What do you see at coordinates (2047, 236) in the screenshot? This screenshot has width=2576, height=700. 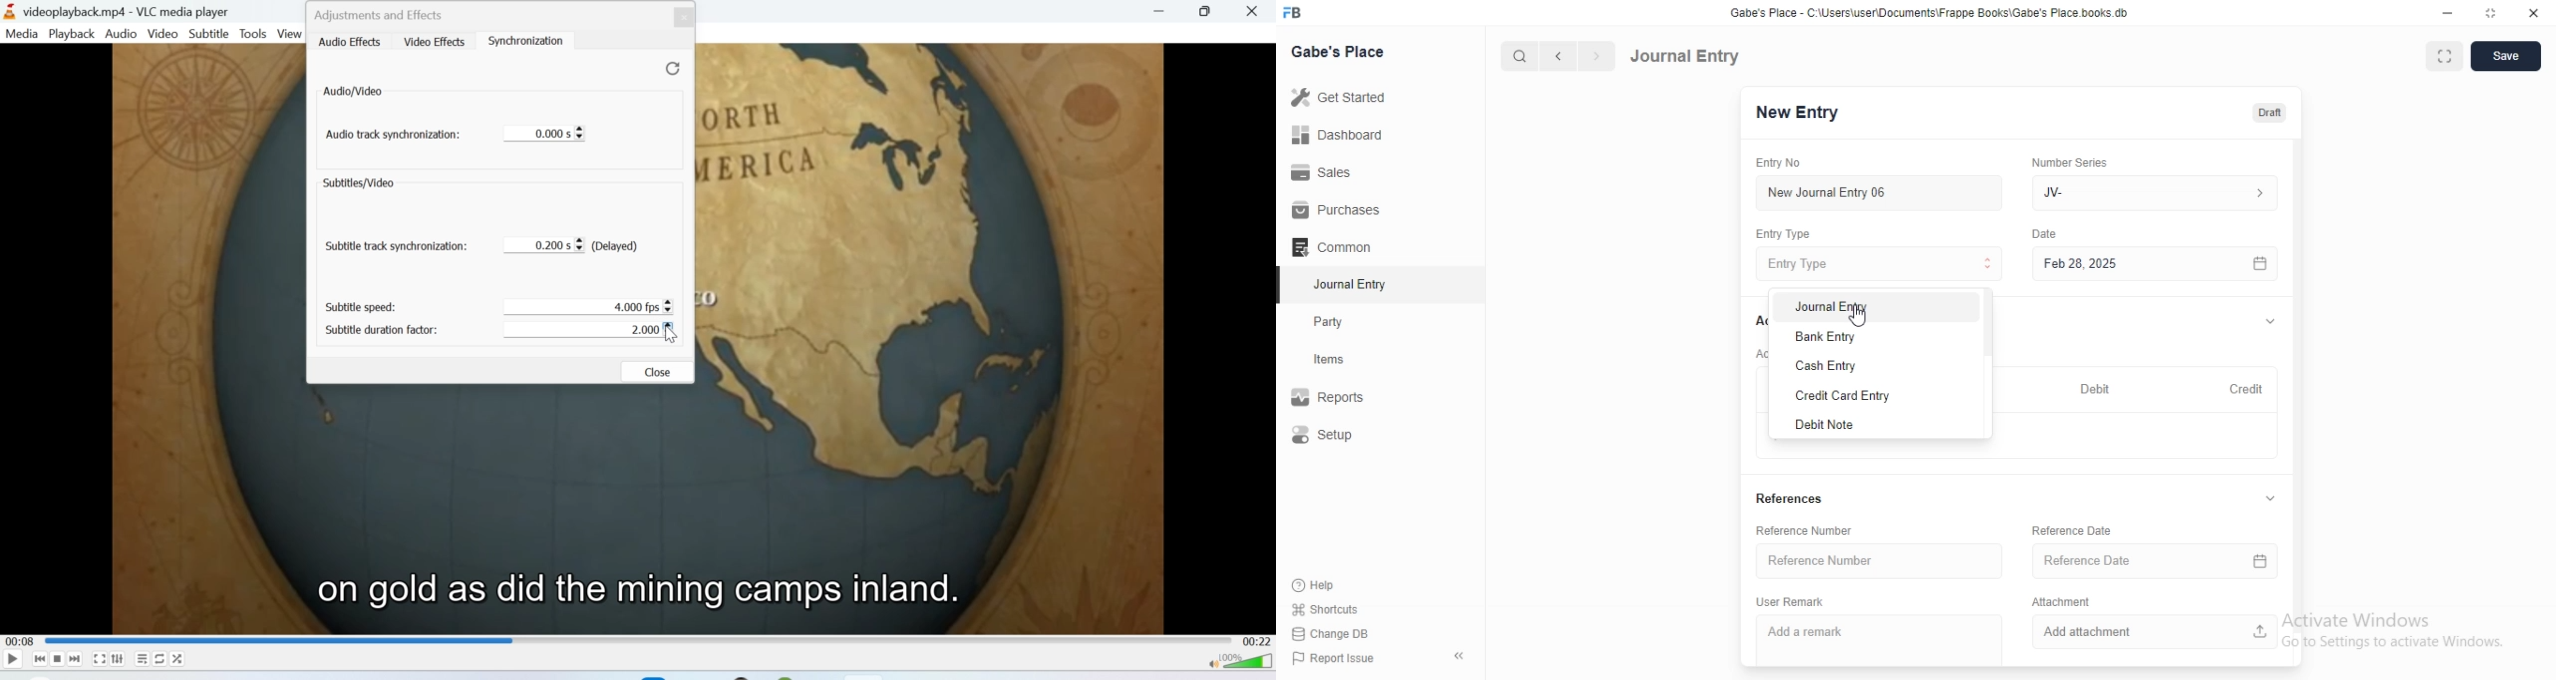 I see `` at bounding box center [2047, 236].